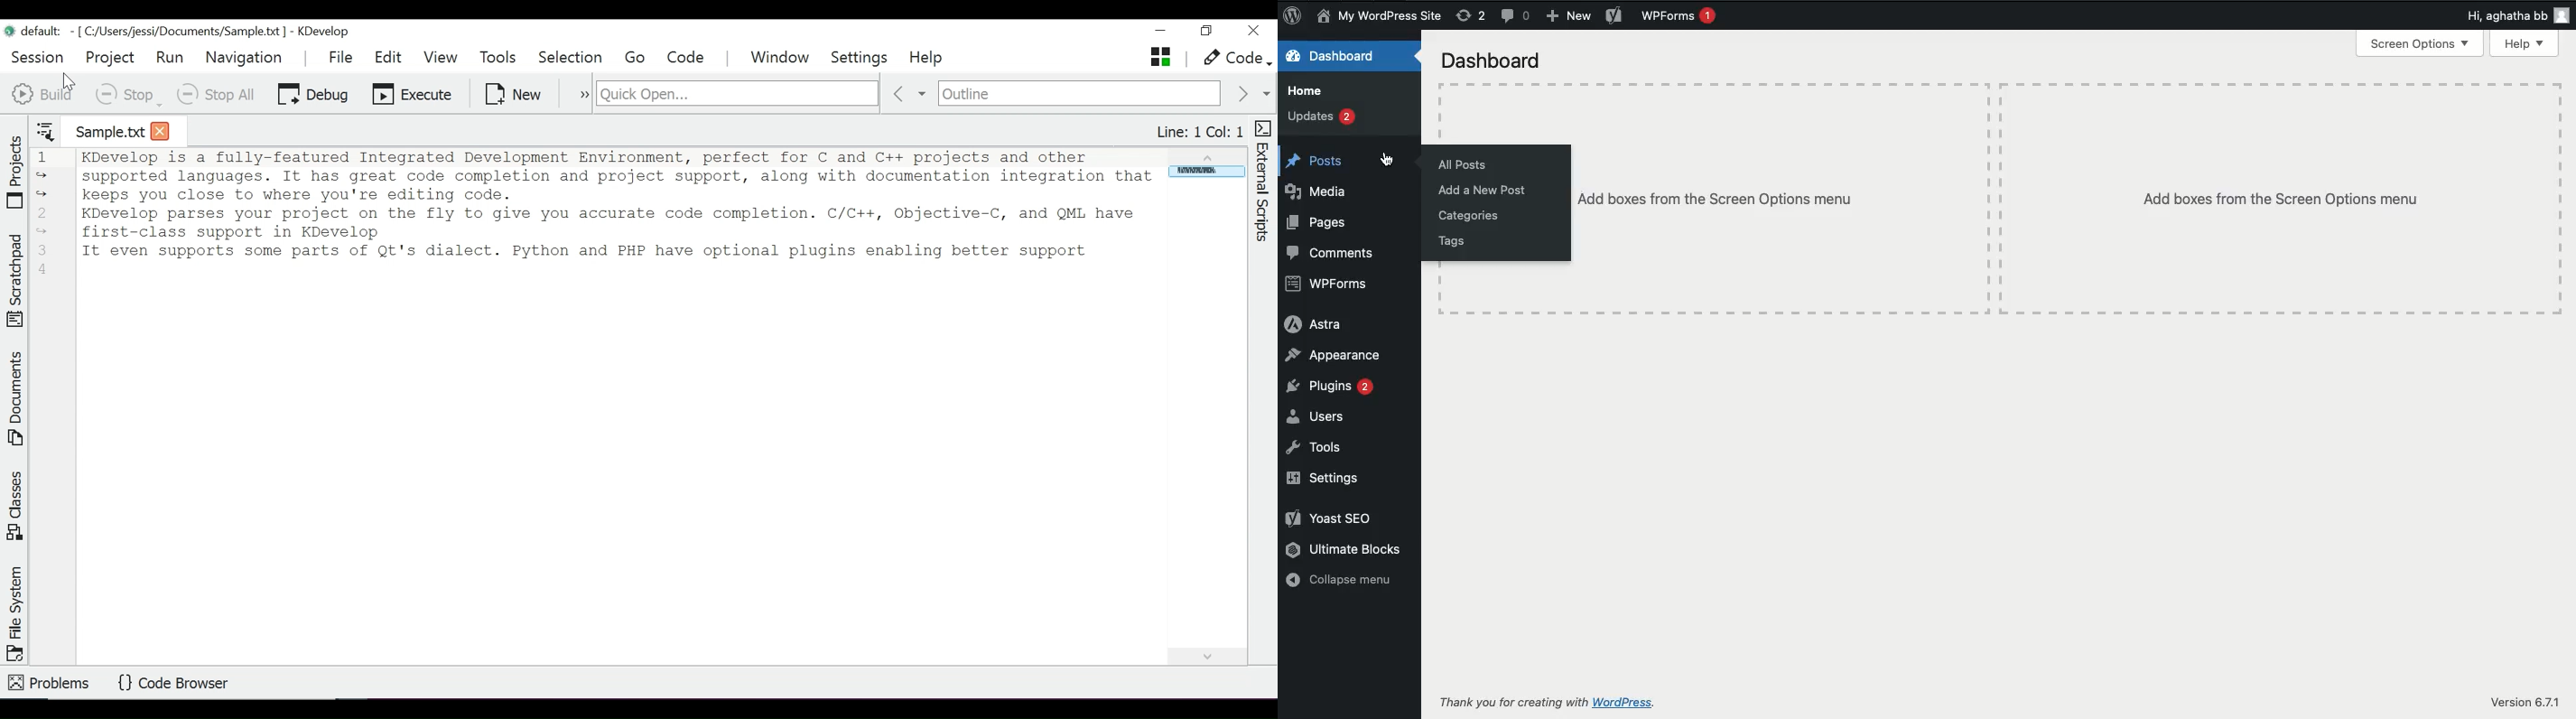 This screenshot has width=2576, height=728. I want to click on Close, so click(1256, 31).